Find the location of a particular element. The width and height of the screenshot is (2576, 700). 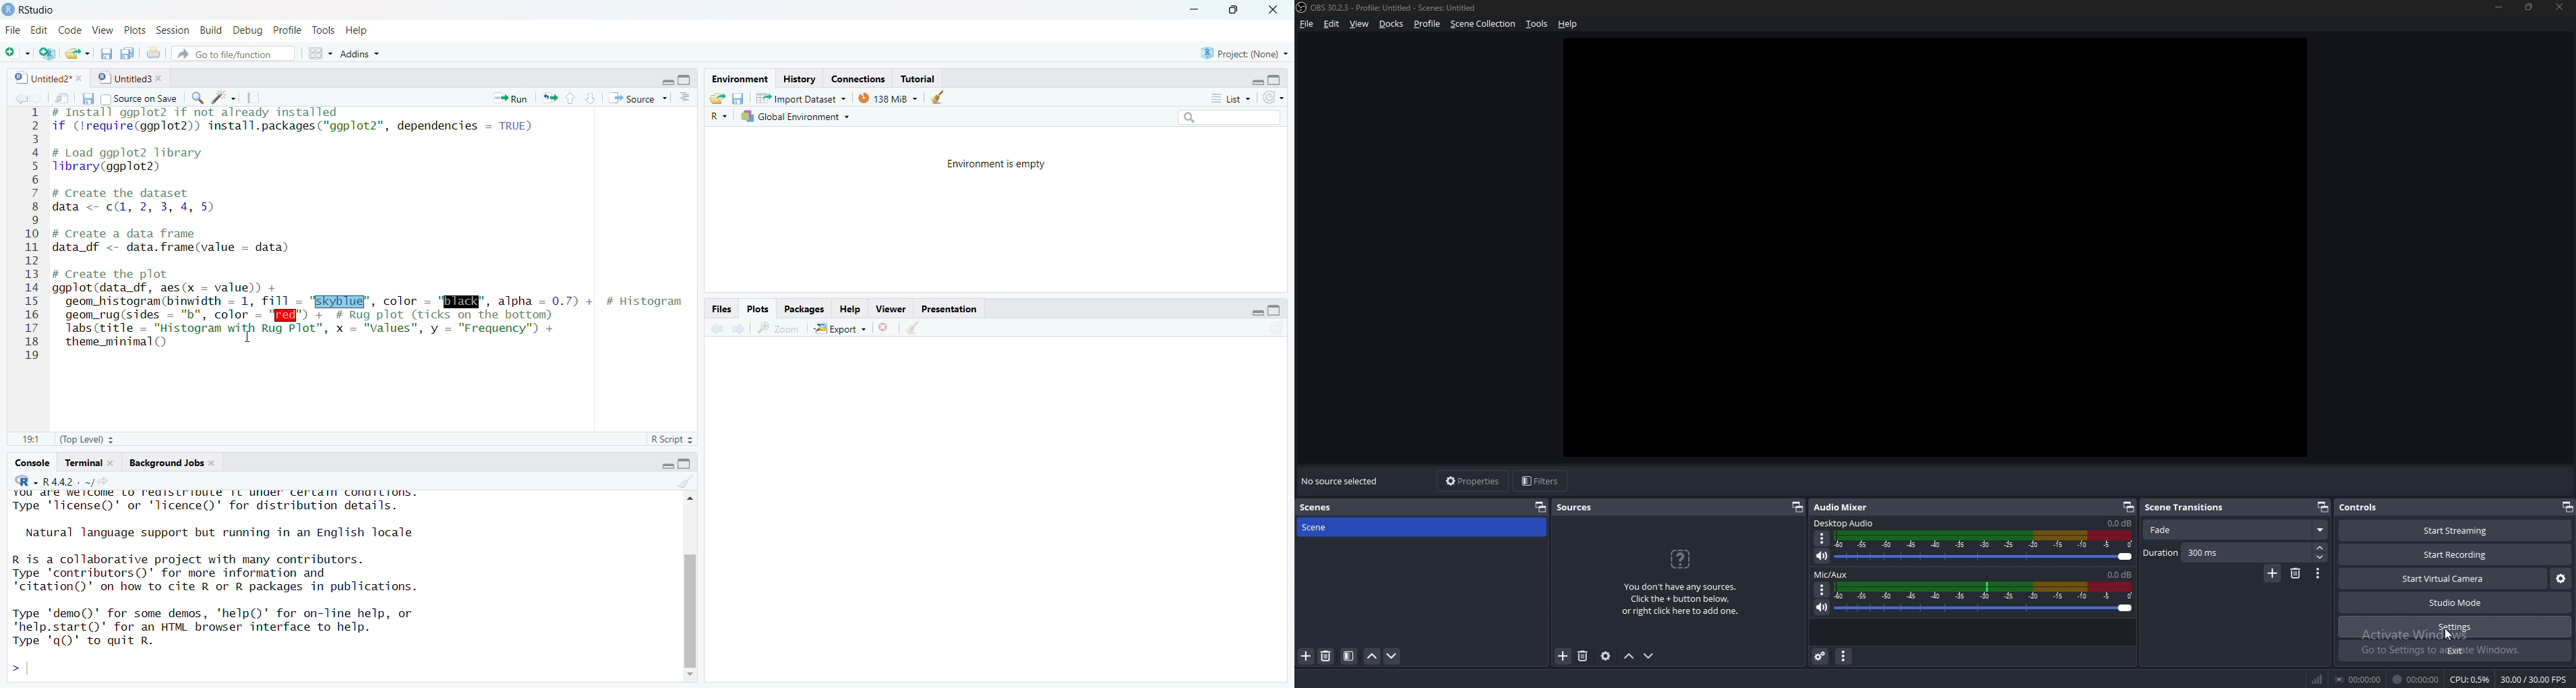

cursor is located at coordinates (2448, 633).